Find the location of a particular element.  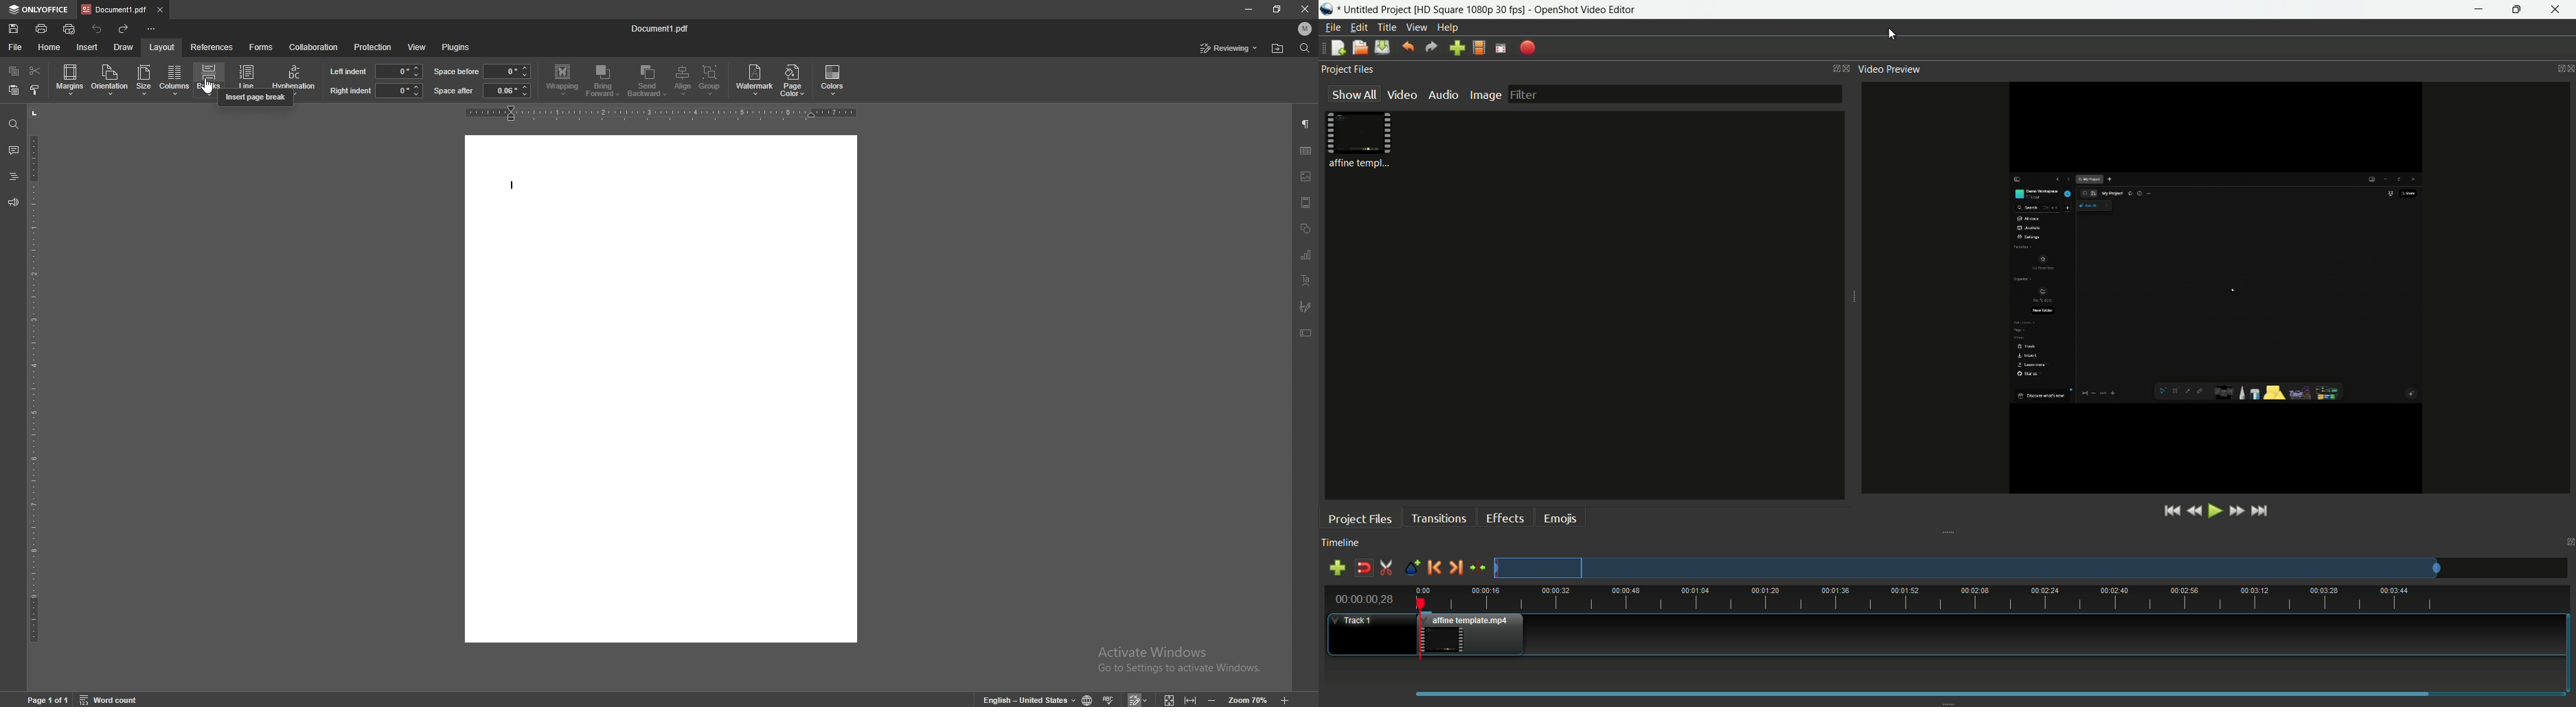

Activate Windows
Go to Settings to activate Windows. is located at coordinates (1182, 665).